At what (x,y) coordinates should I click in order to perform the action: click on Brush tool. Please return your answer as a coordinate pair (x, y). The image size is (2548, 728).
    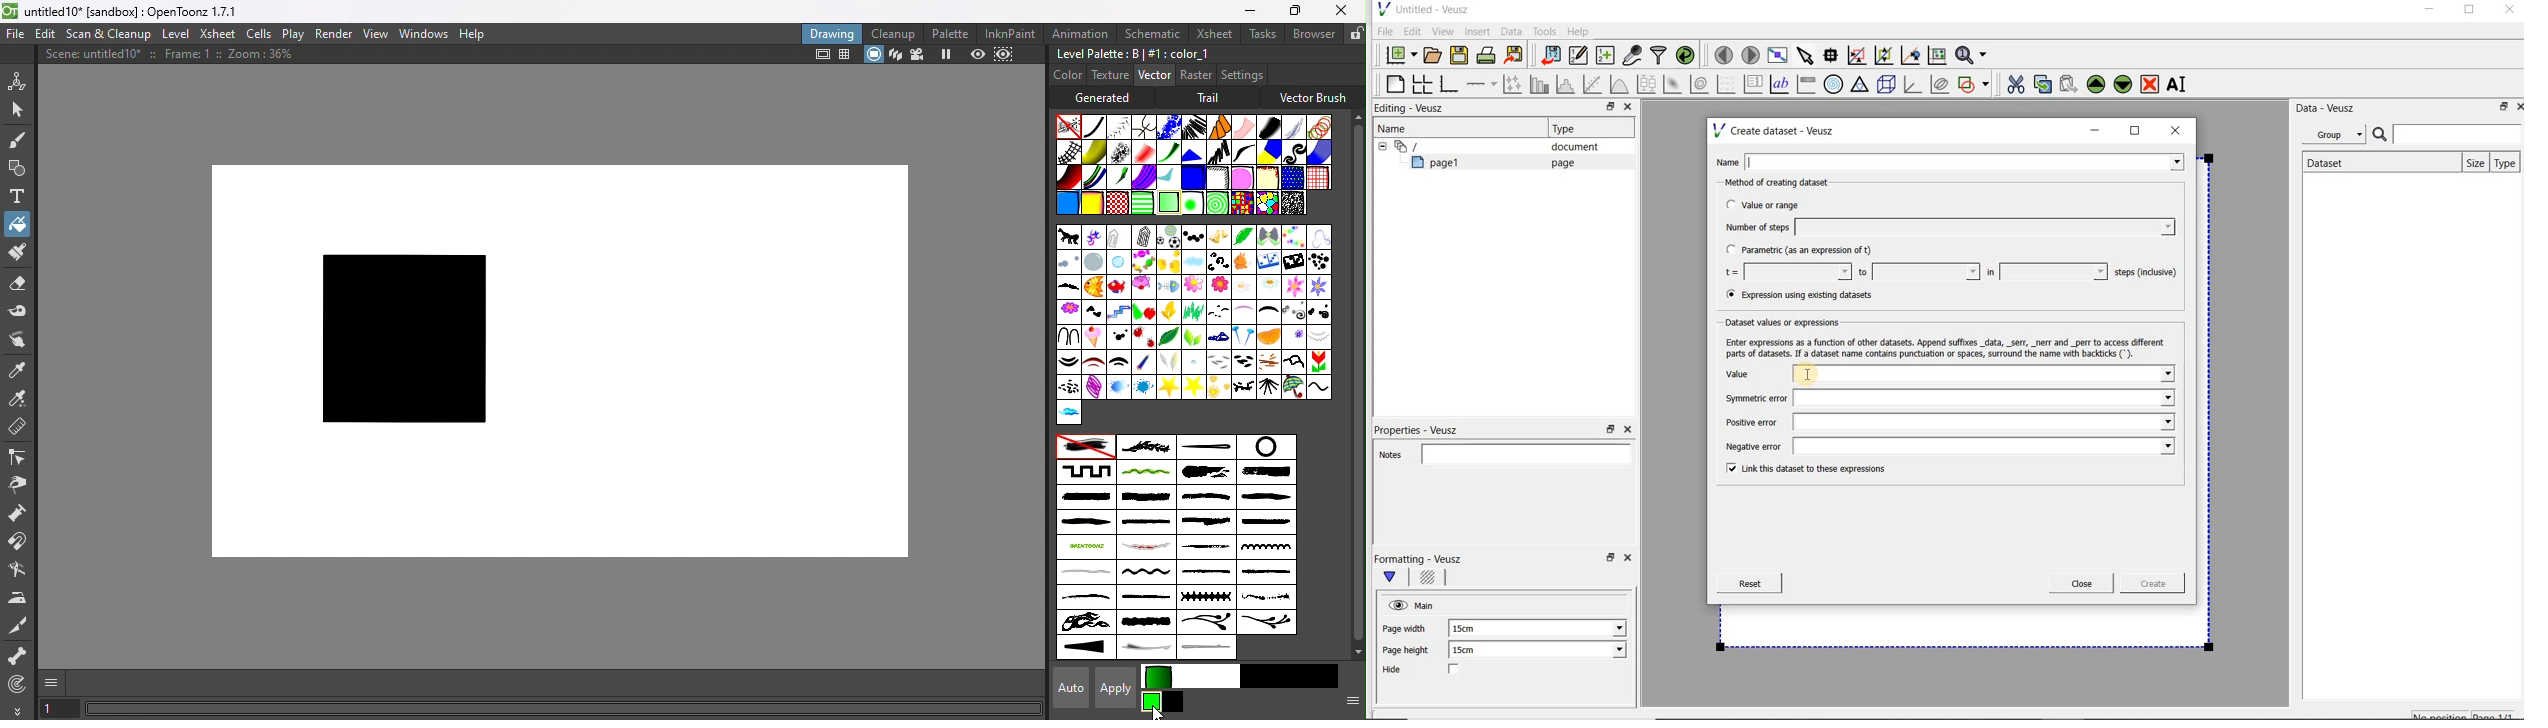
    Looking at the image, I should click on (22, 139).